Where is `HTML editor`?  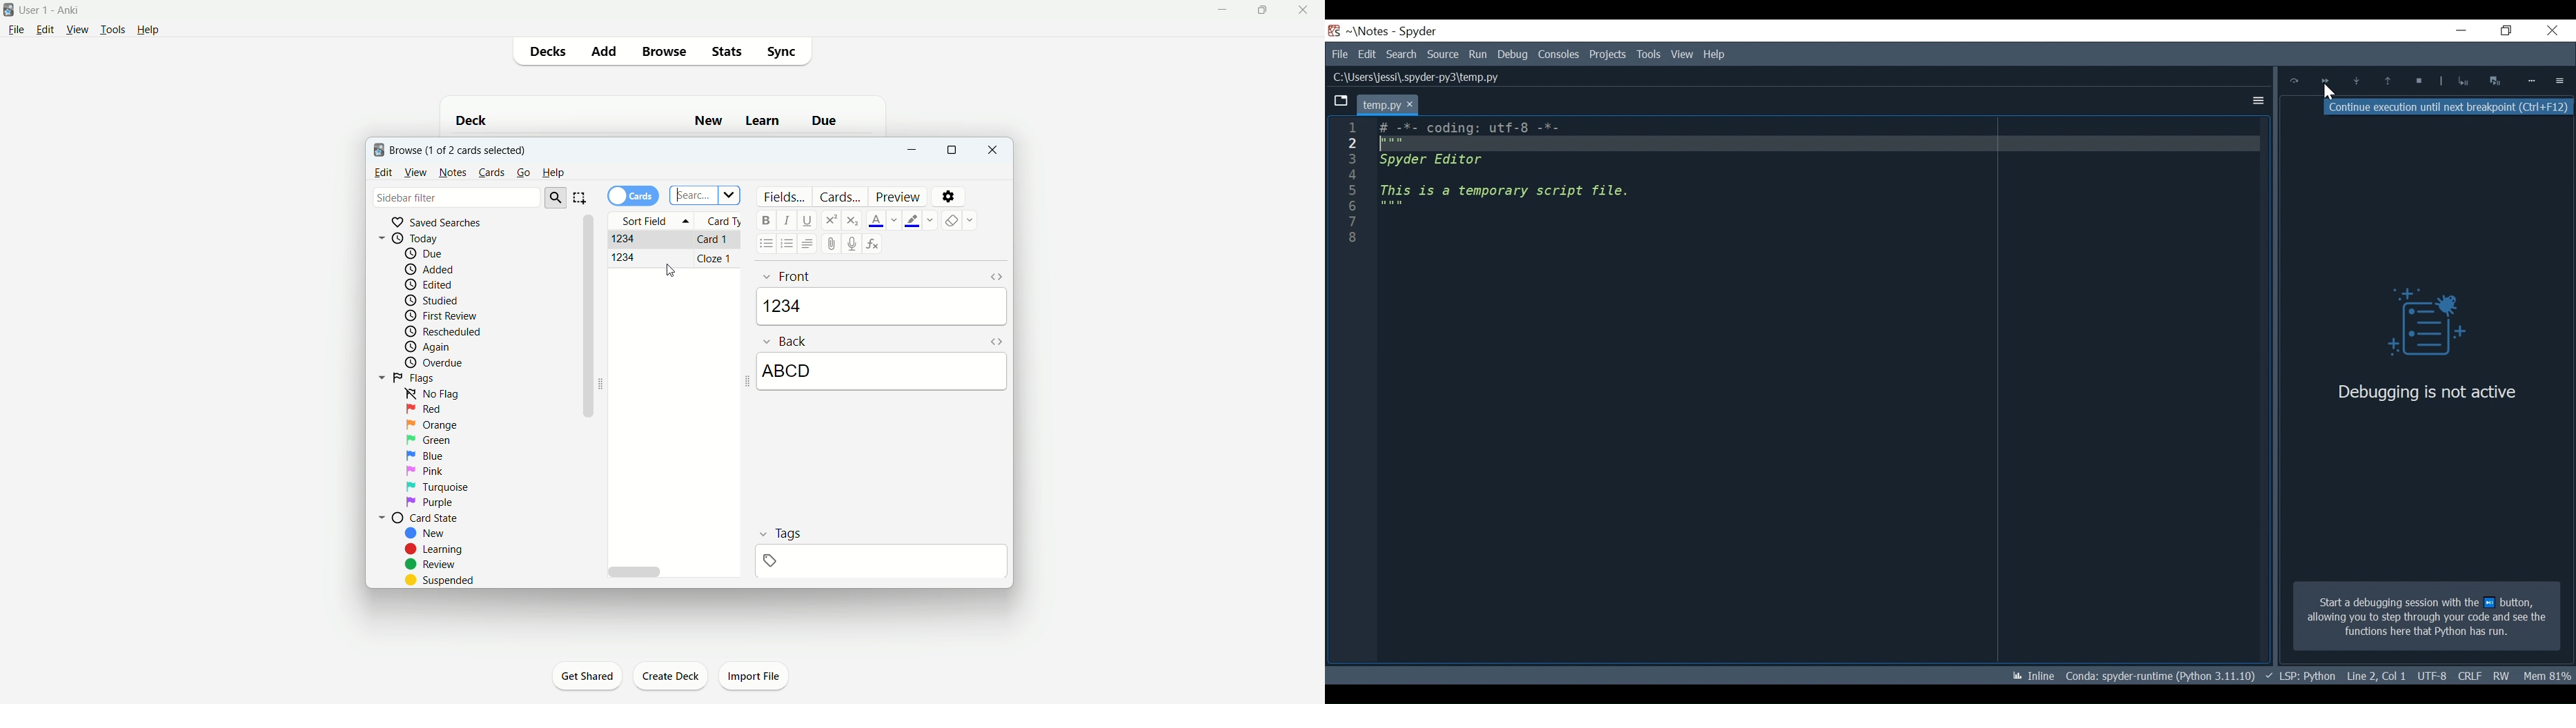
HTML editor is located at coordinates (999, 342).